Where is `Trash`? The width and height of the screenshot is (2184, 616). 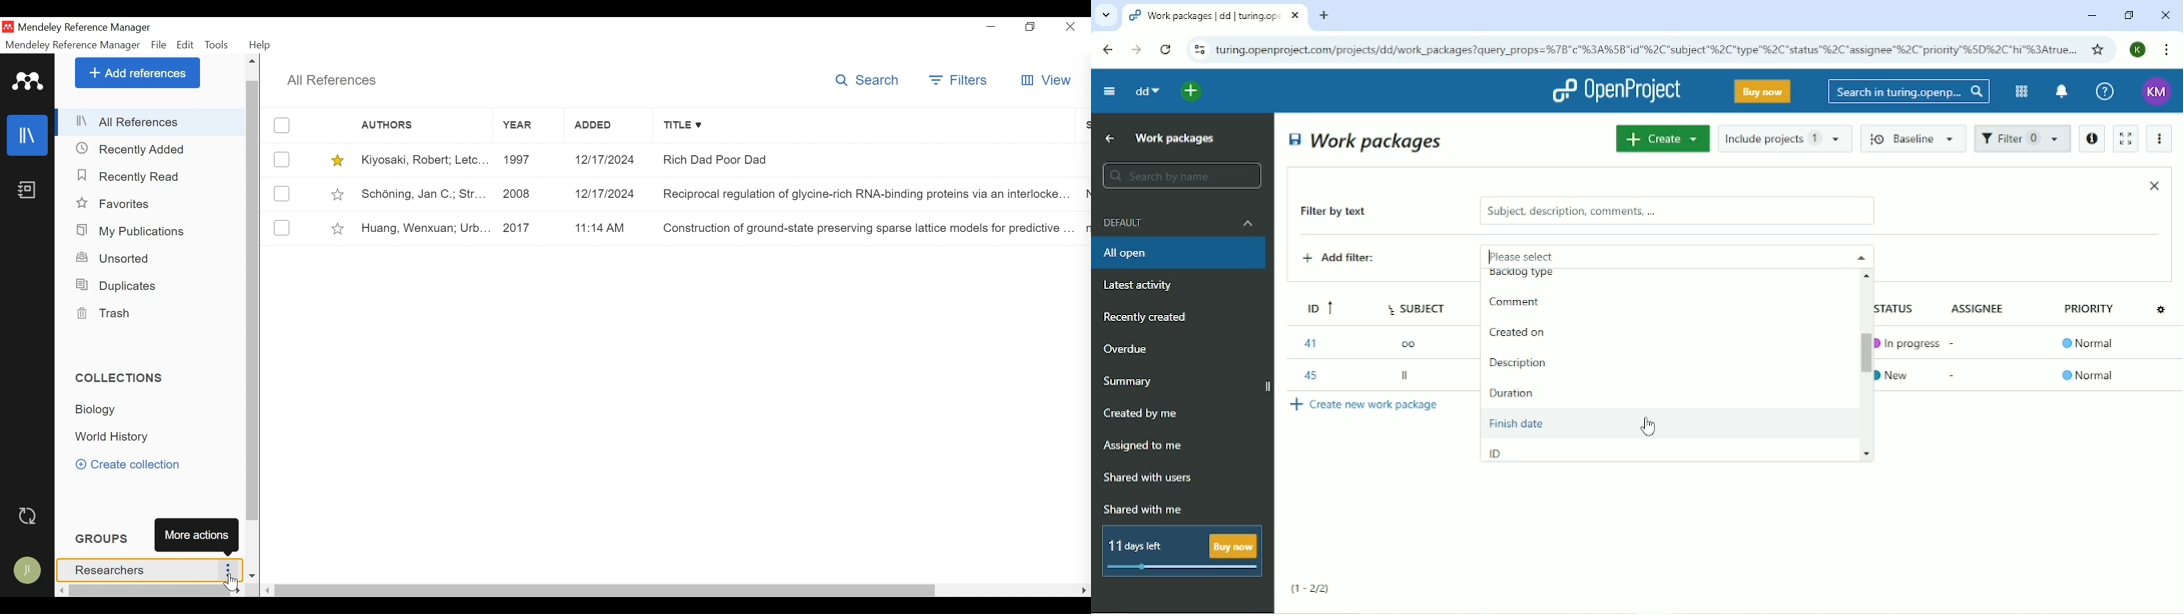 Trash is located at coordinates (107, 314).